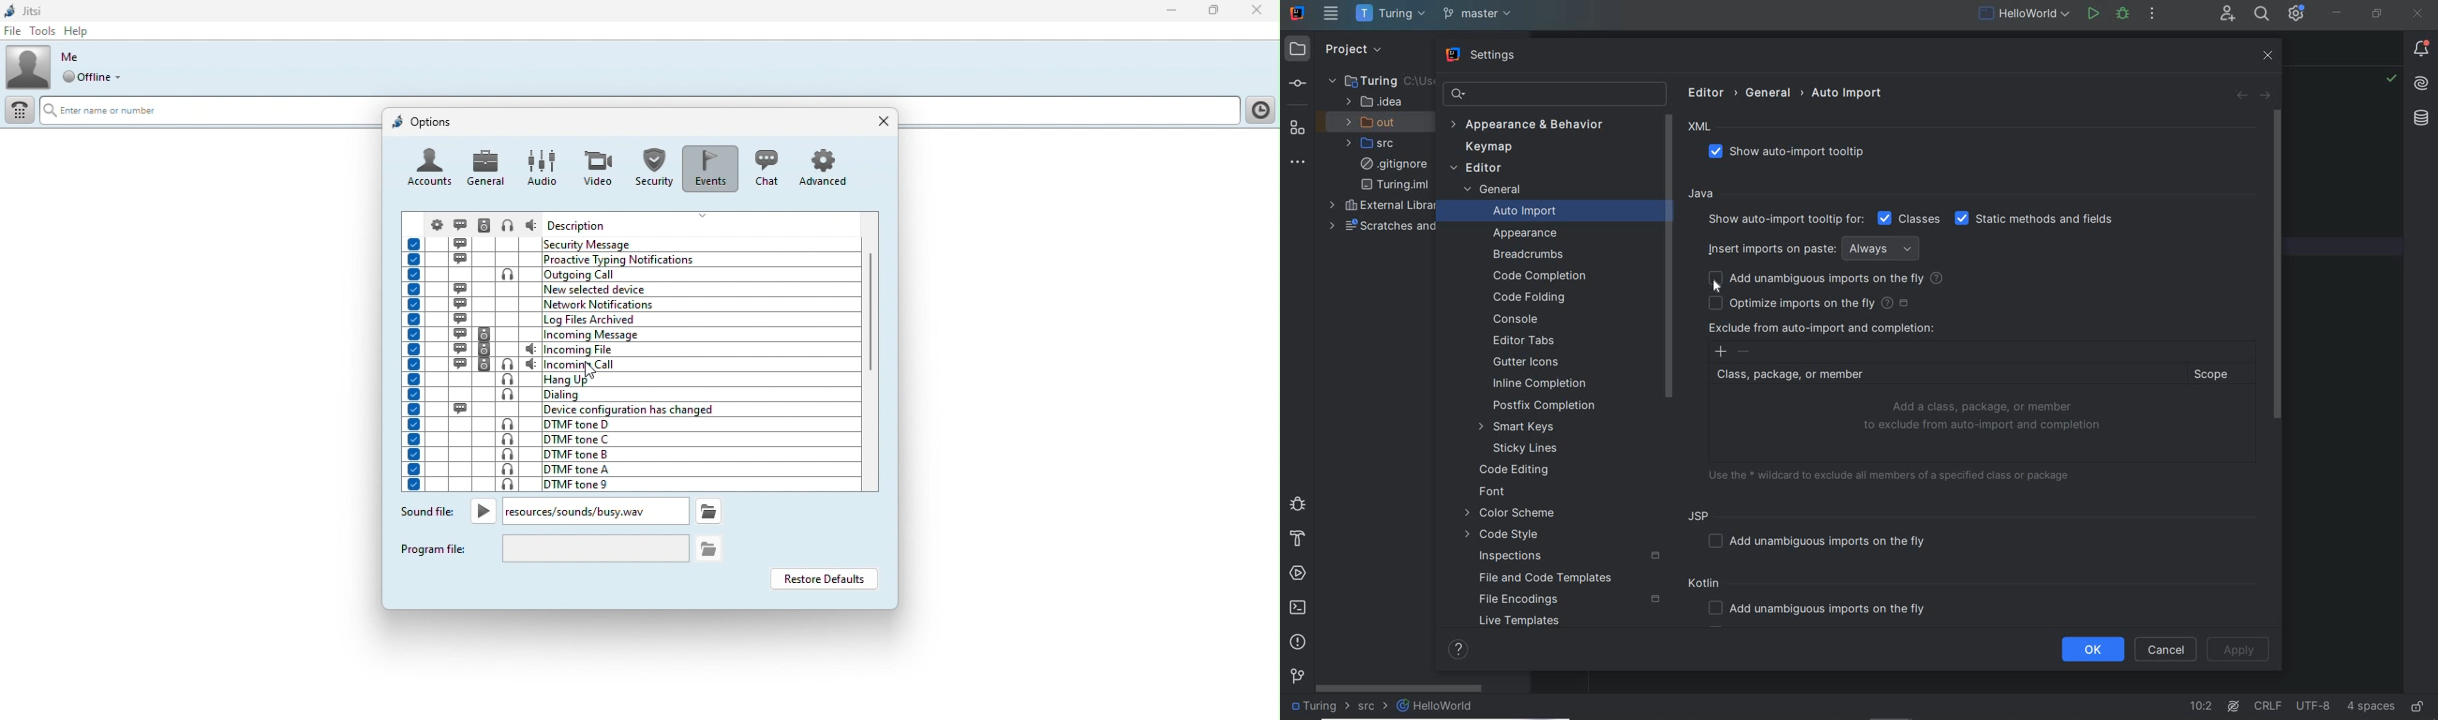 The height and width of the screenshot is (728, 2464). Describe the element at coordinates (80, 31) in the screenshot. I see `help` at that location.